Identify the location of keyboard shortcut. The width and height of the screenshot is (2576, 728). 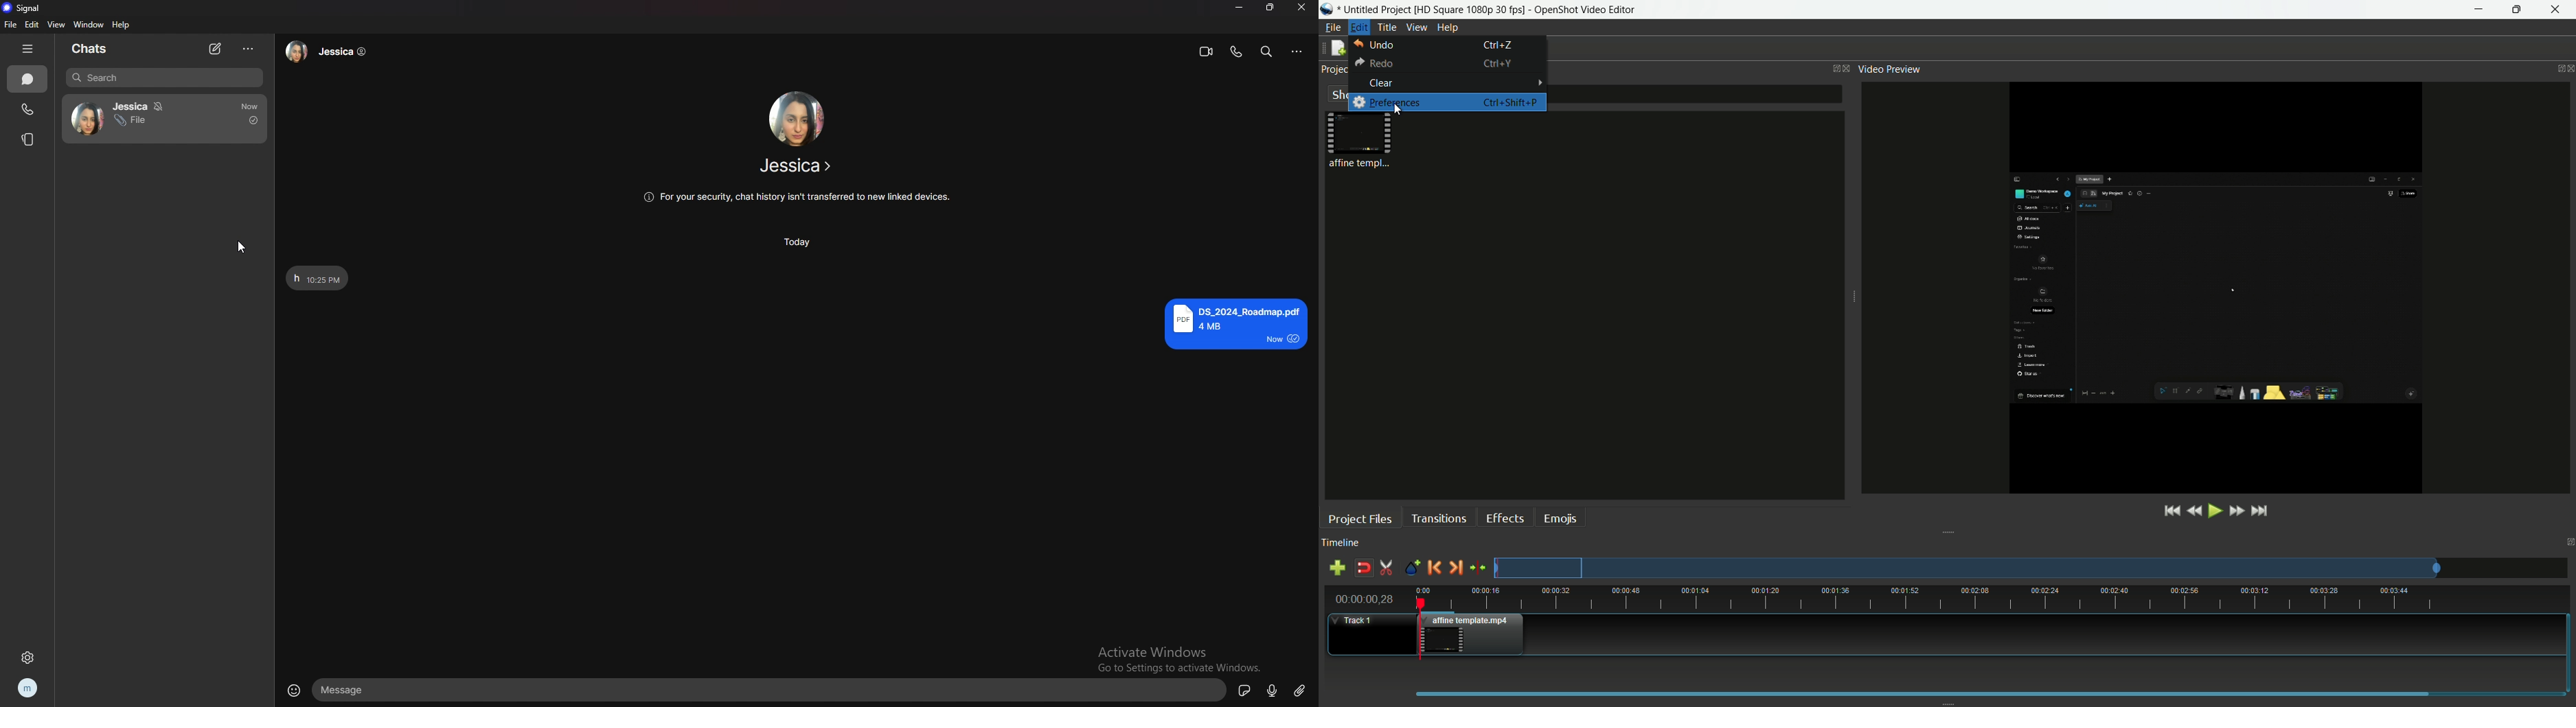
(1499, 45).